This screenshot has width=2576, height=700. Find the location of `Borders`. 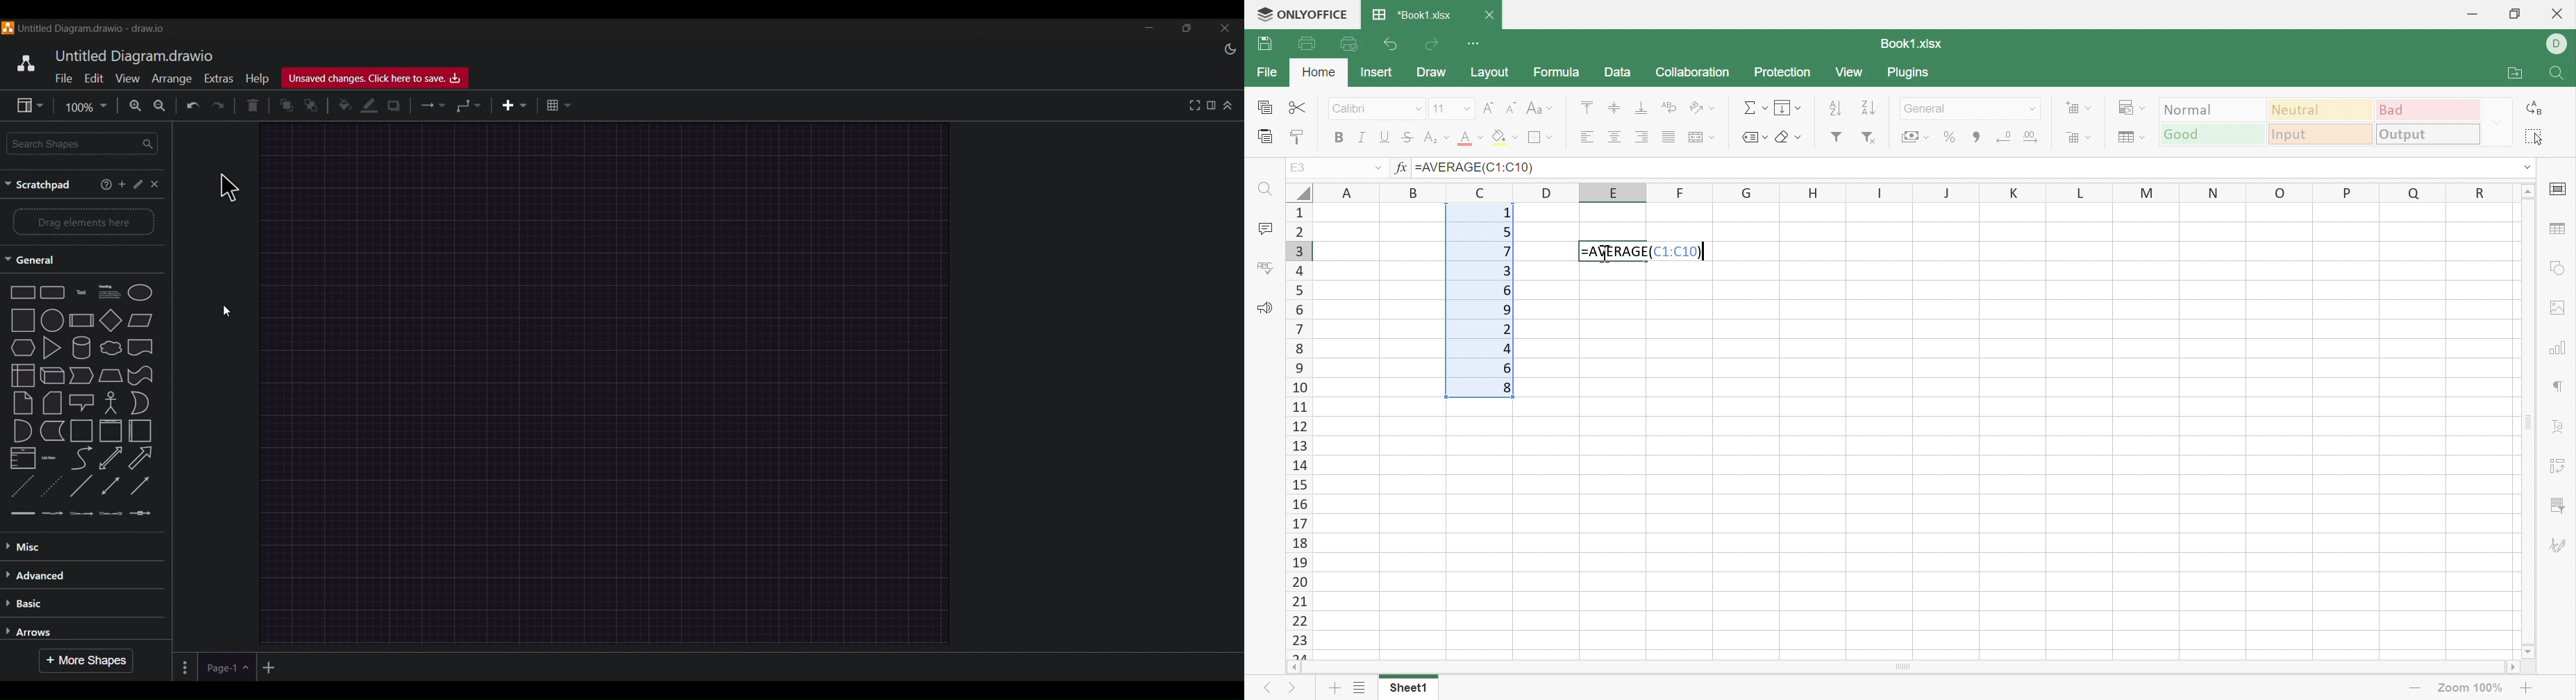

Borders is located at coordinates (1539, 136).